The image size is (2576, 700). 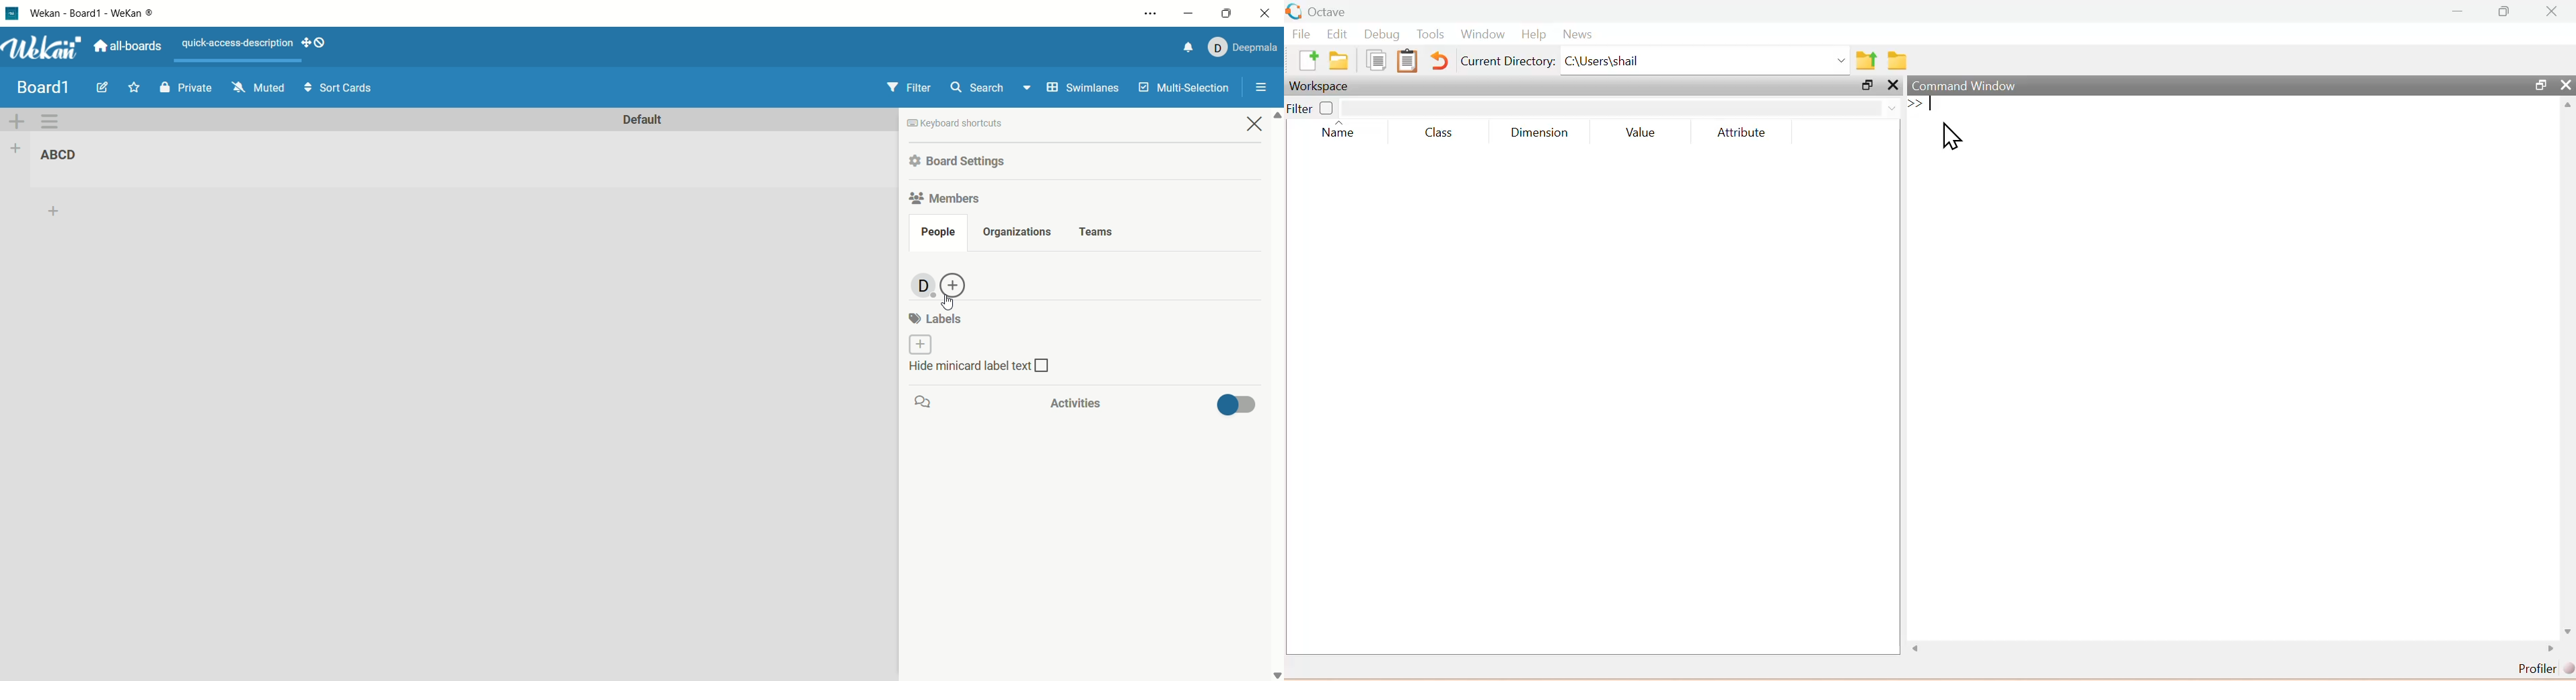 What do you see at coordinates (1182, 91) in the screenshot?
I see `multi-function` at bounding box center [1182, 91].